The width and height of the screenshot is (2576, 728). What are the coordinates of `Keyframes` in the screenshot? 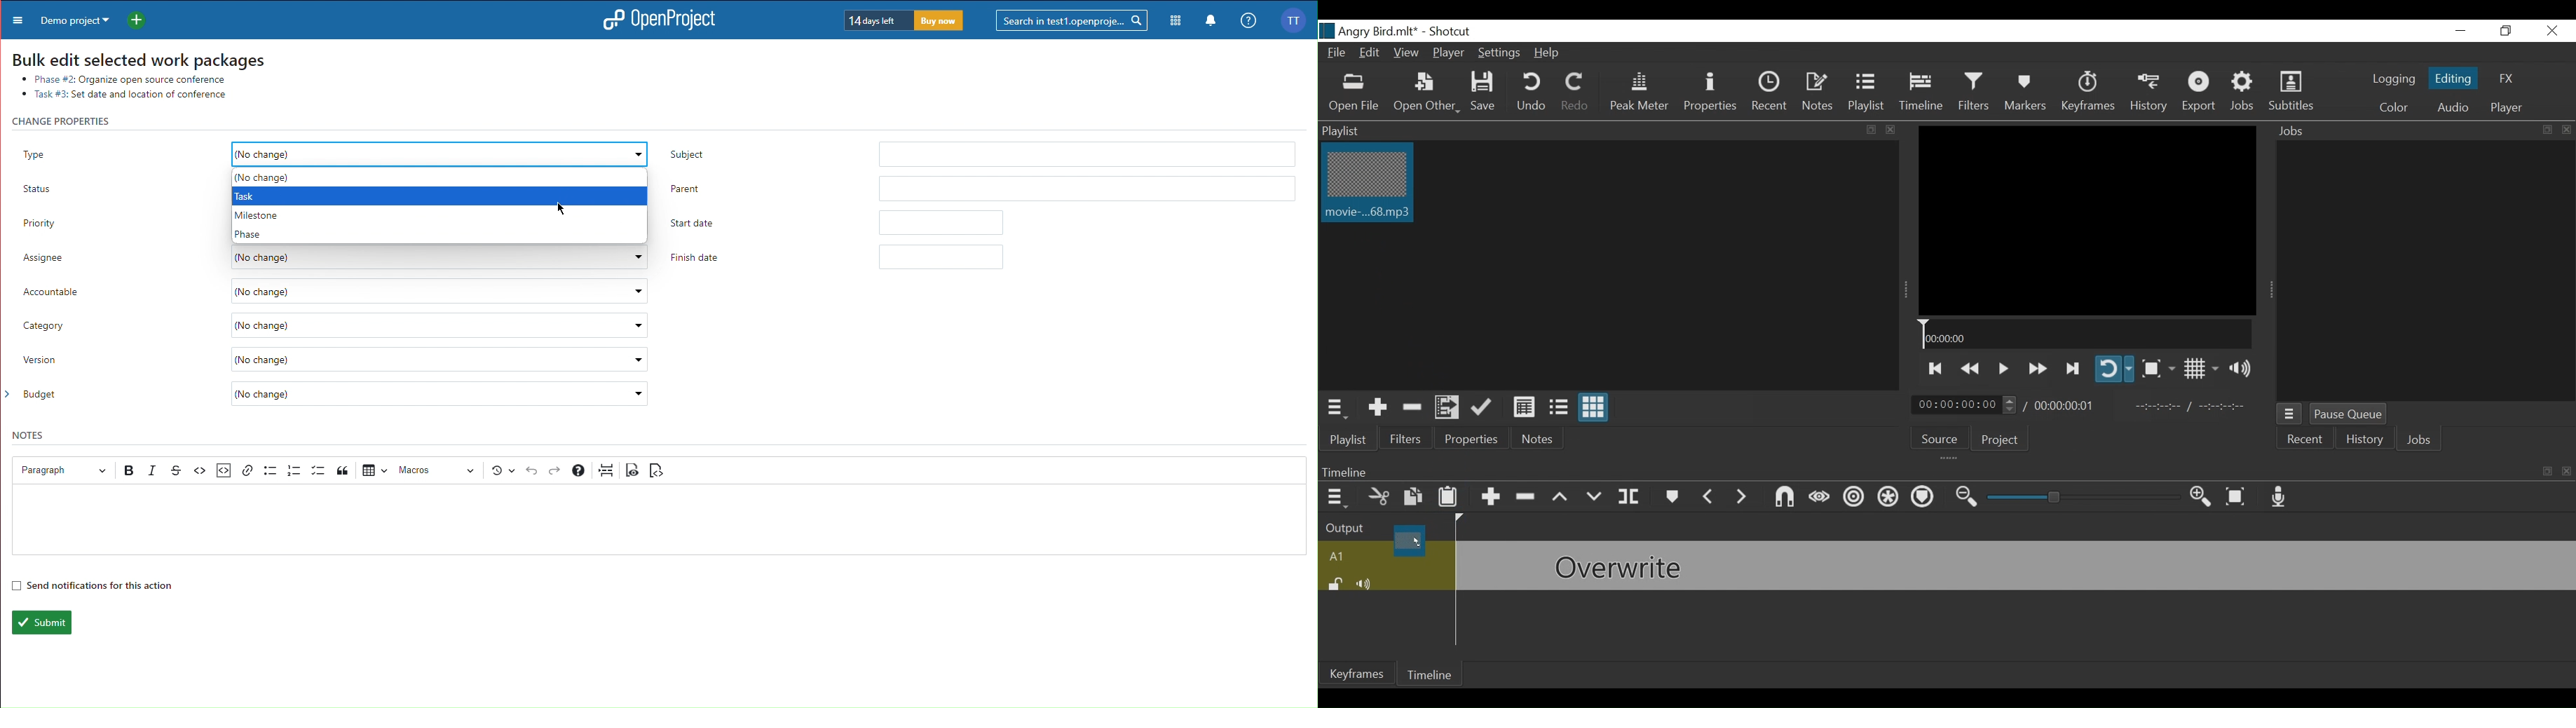 It's located at (1358, 673).